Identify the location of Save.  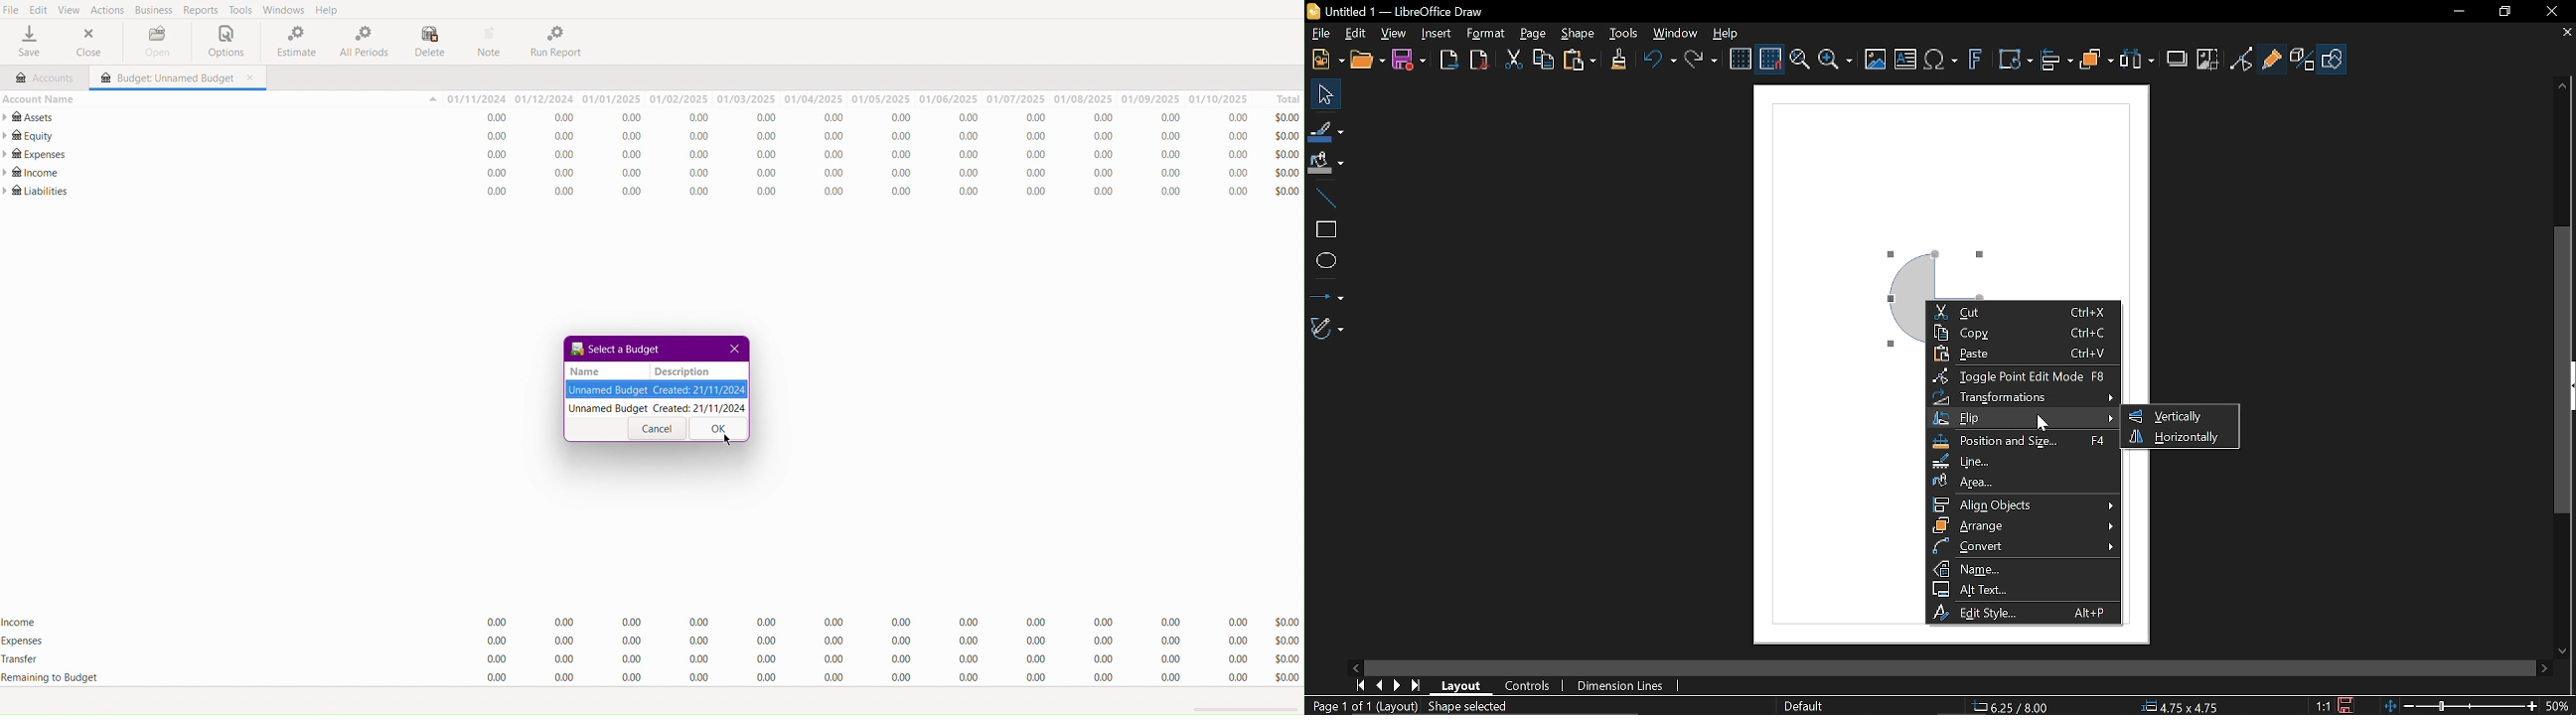
(28, 44).